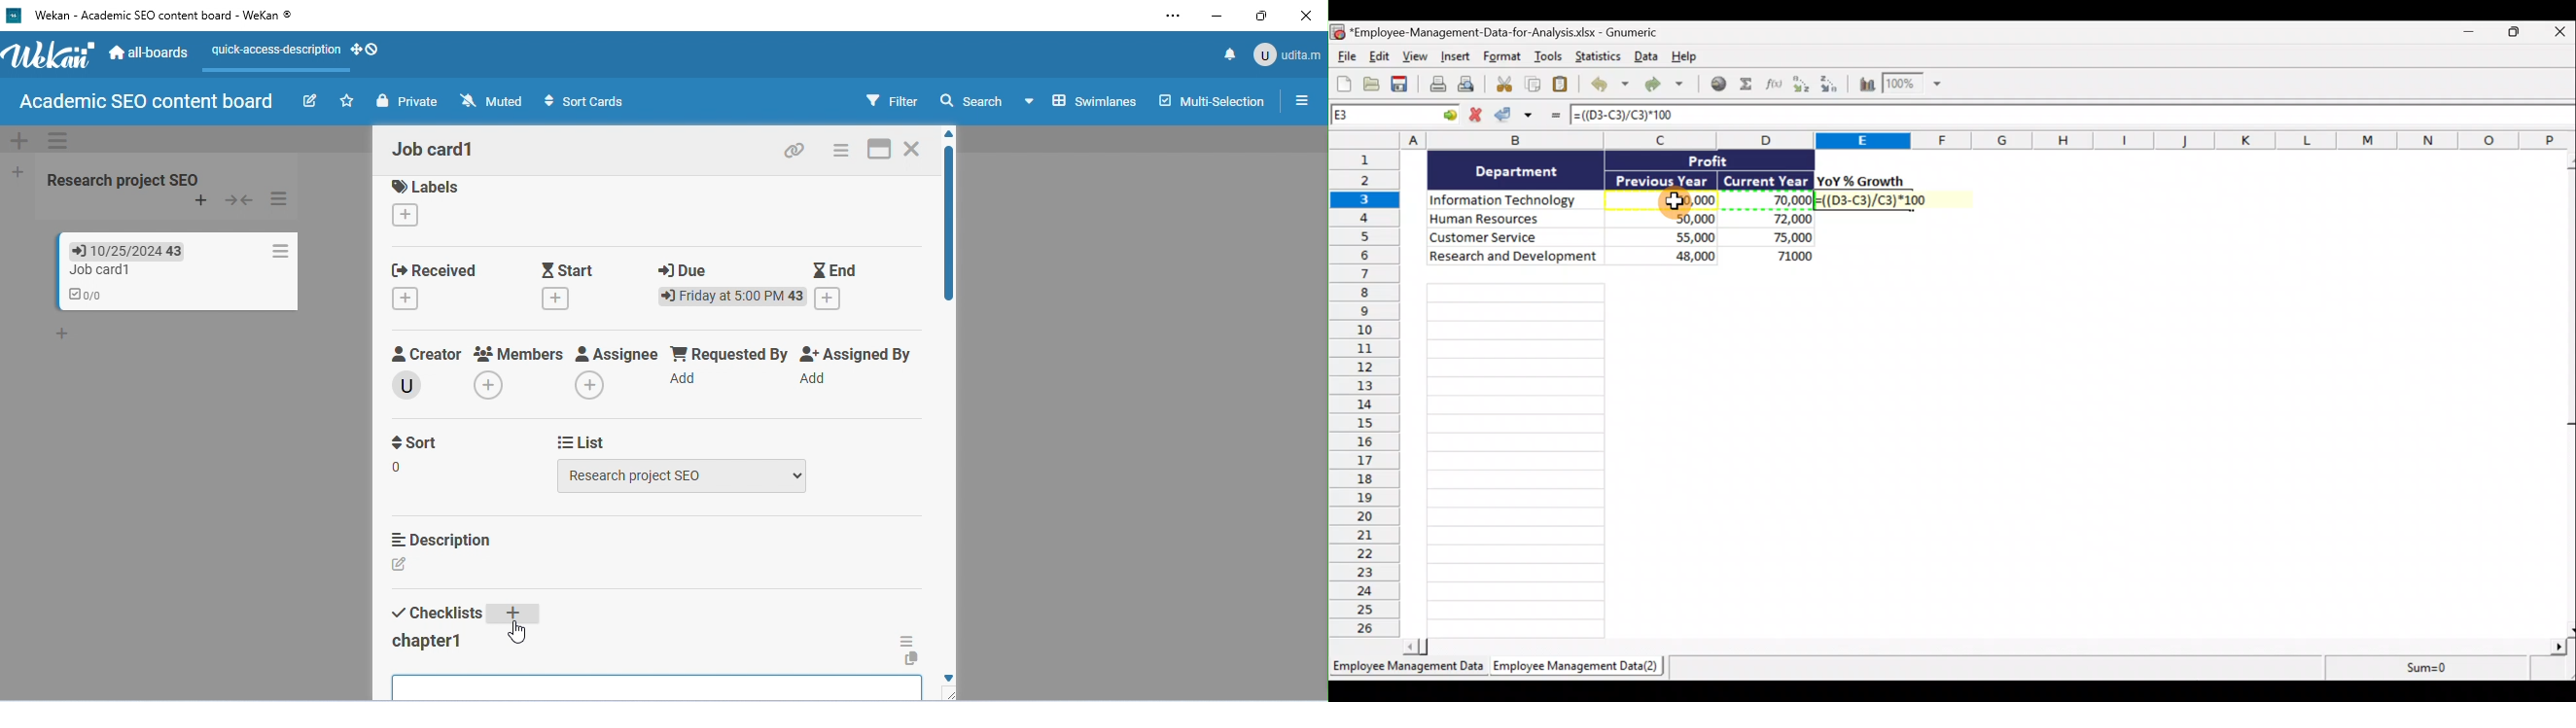  I want to click on muted, so click(490, 100).